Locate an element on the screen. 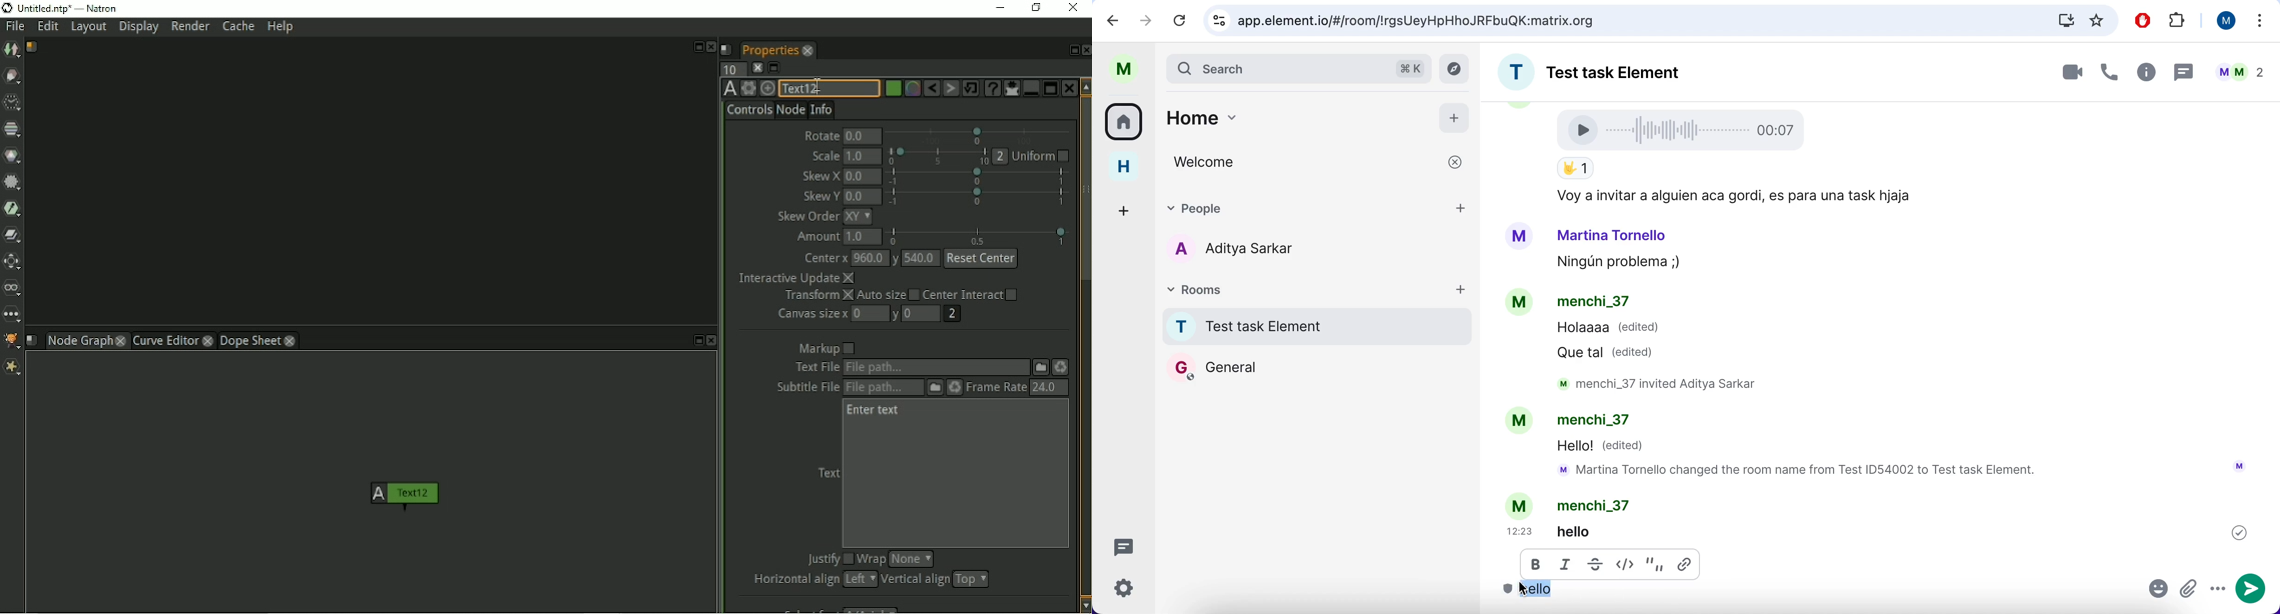 The height and width of the screenshot is (616, 2296). extensions is located at coordinates (2180, 21).